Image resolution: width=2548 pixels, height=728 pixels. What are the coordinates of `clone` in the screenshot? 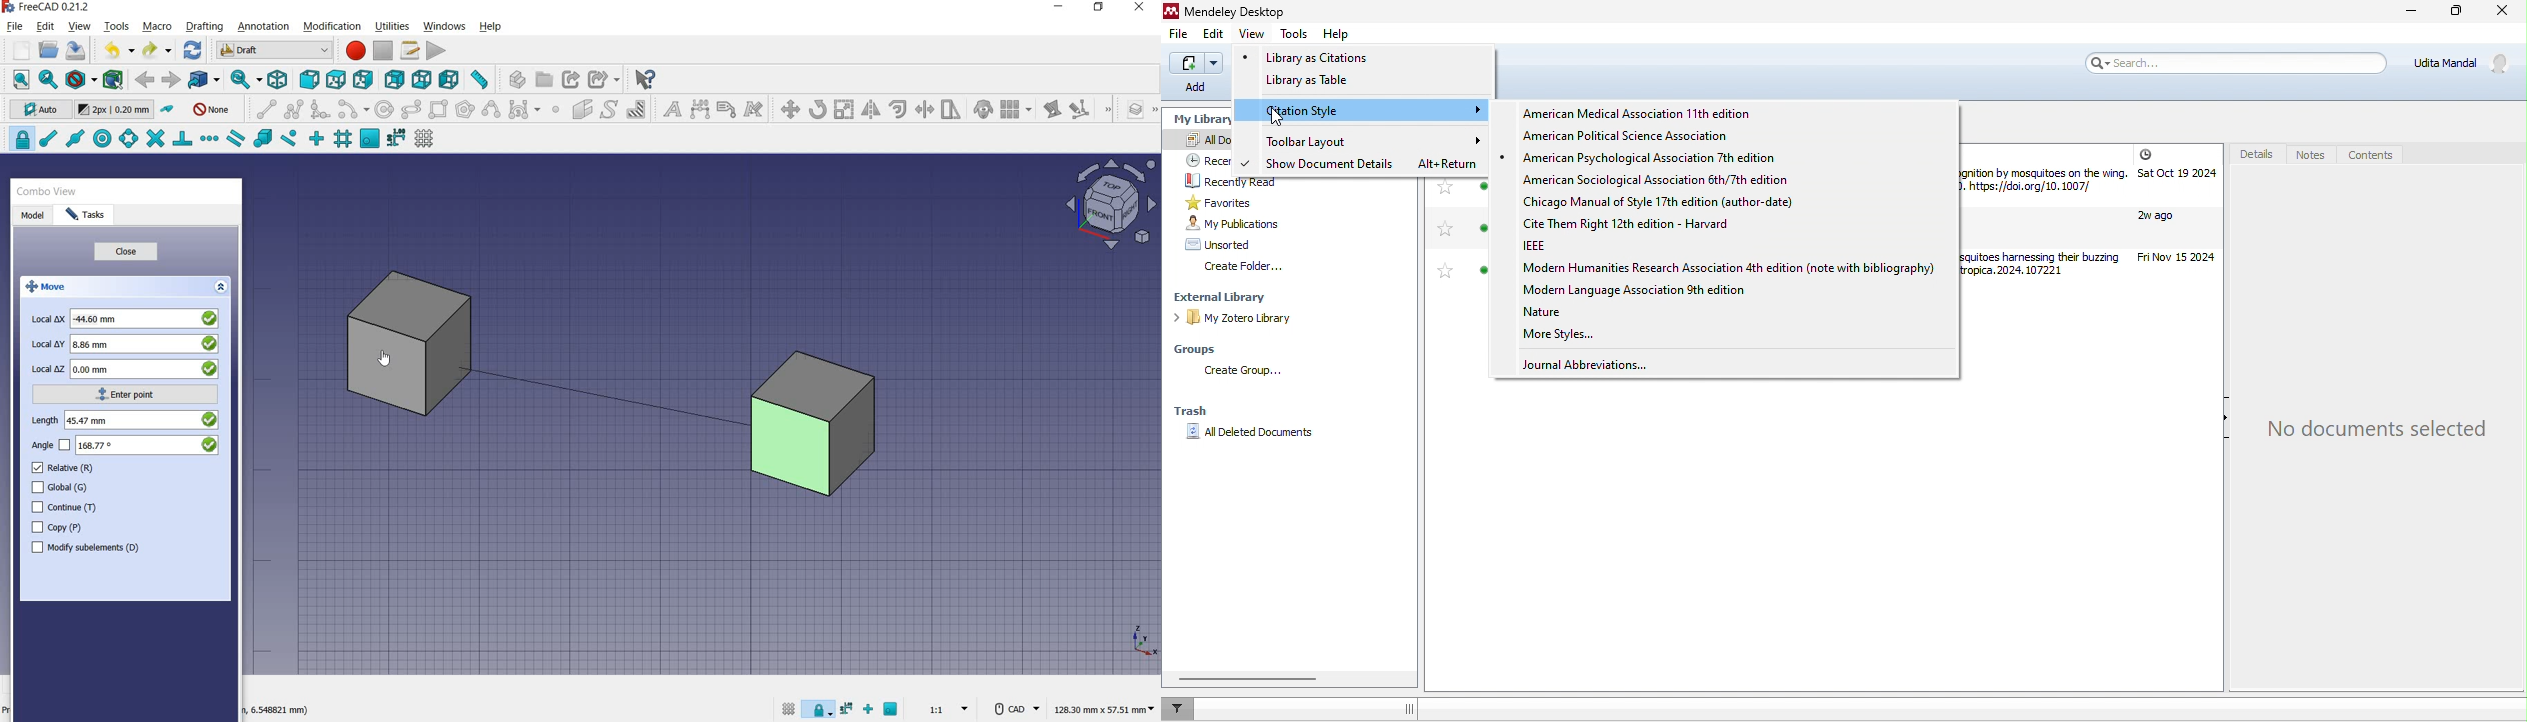 It's located at (984, 110).